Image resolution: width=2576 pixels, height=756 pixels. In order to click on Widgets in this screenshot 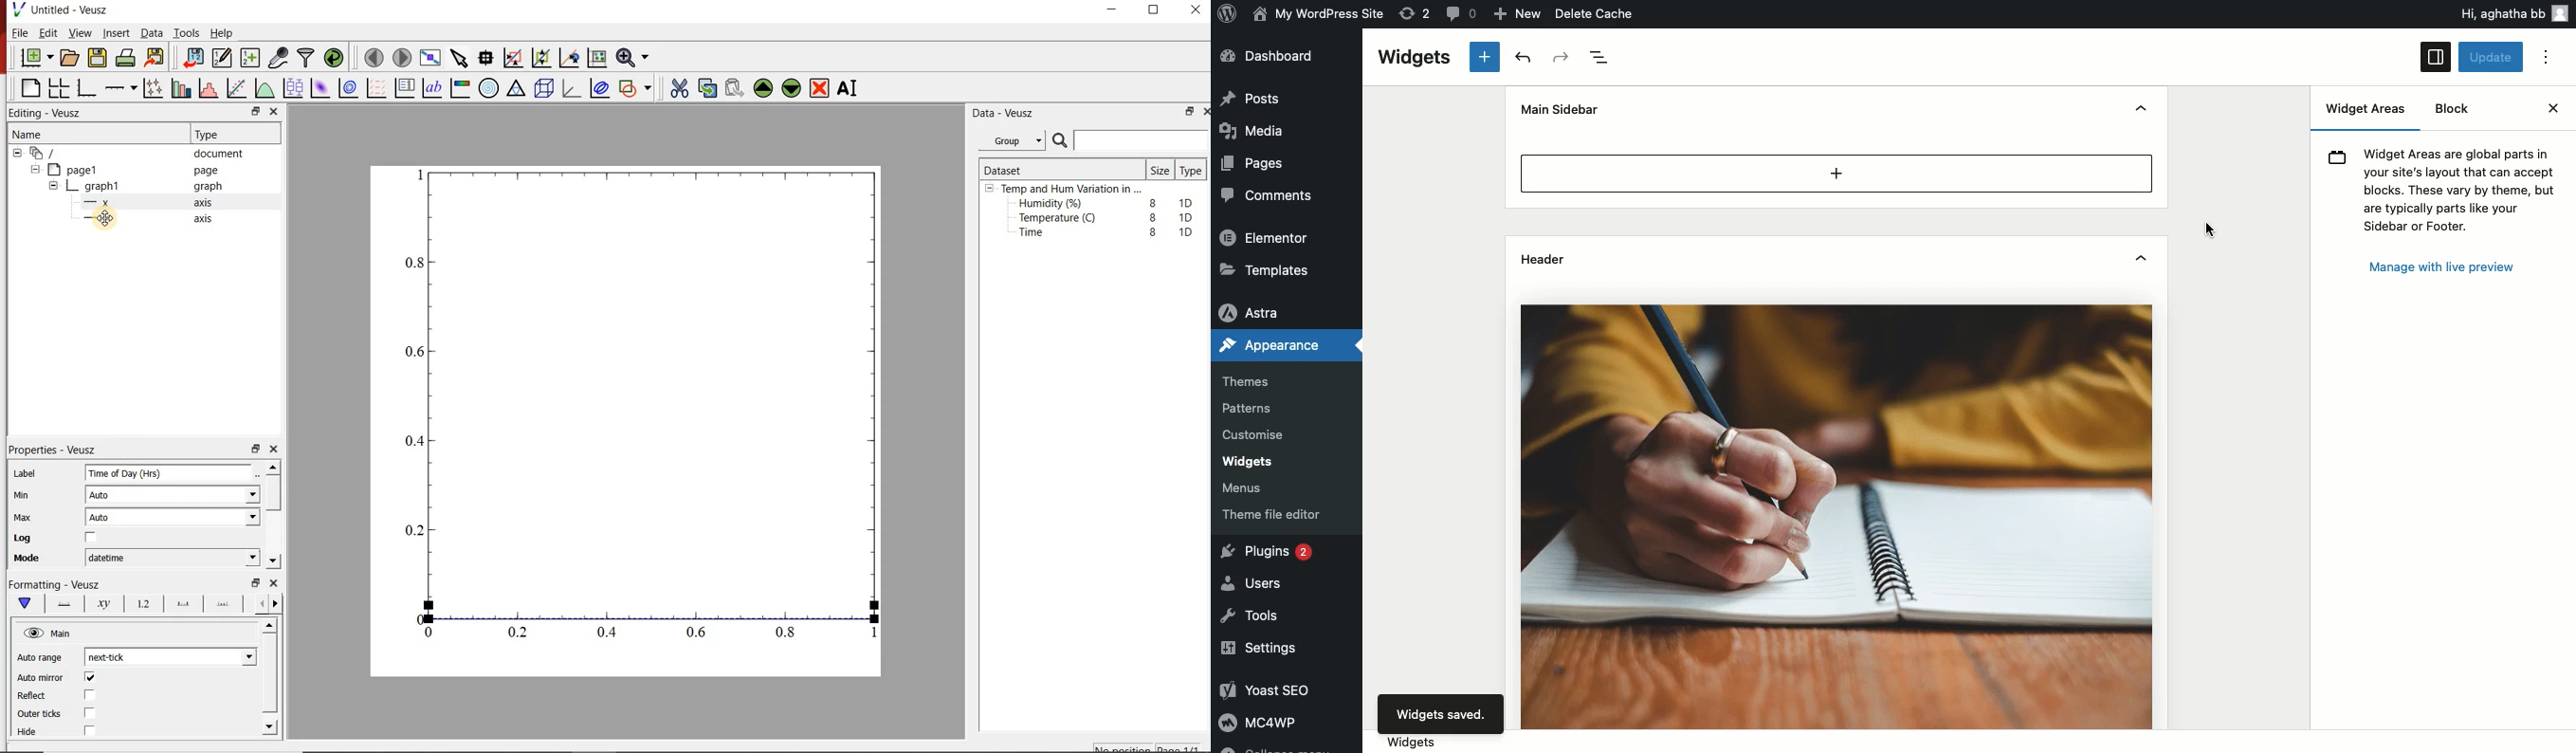, I will do `click(1247, 462)`.